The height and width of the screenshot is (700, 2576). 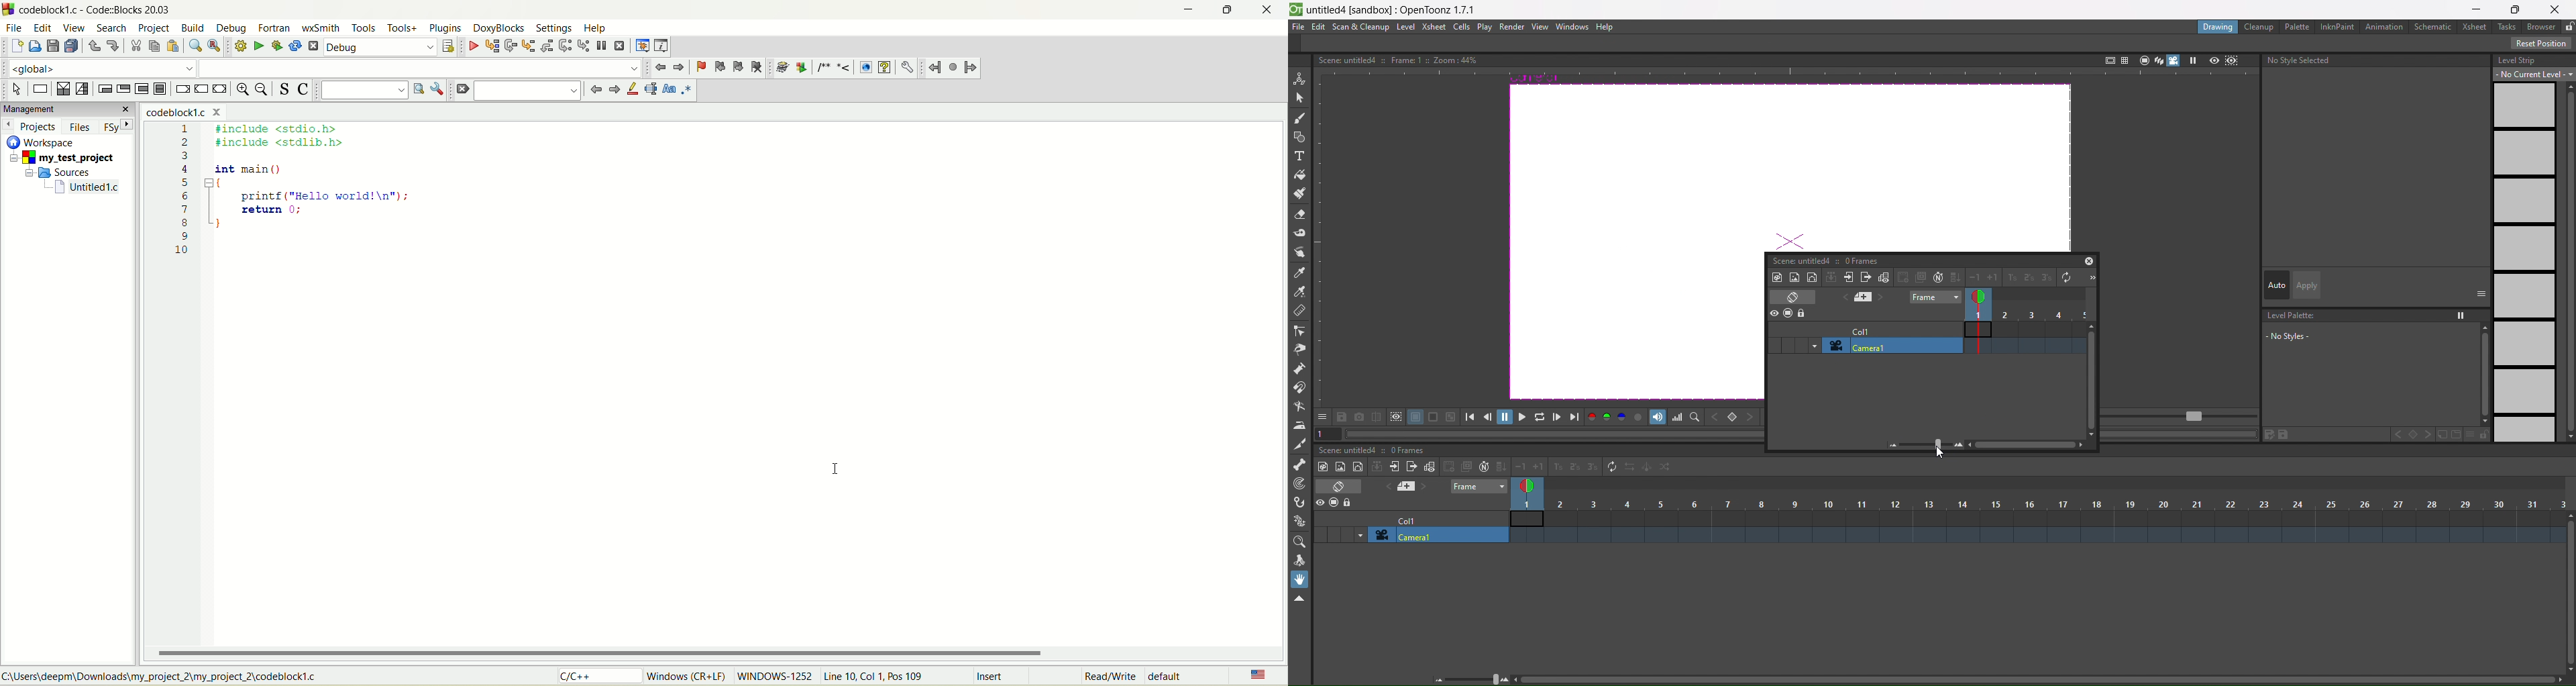 I want to click on toggle comment, so click(x=303, y=91).